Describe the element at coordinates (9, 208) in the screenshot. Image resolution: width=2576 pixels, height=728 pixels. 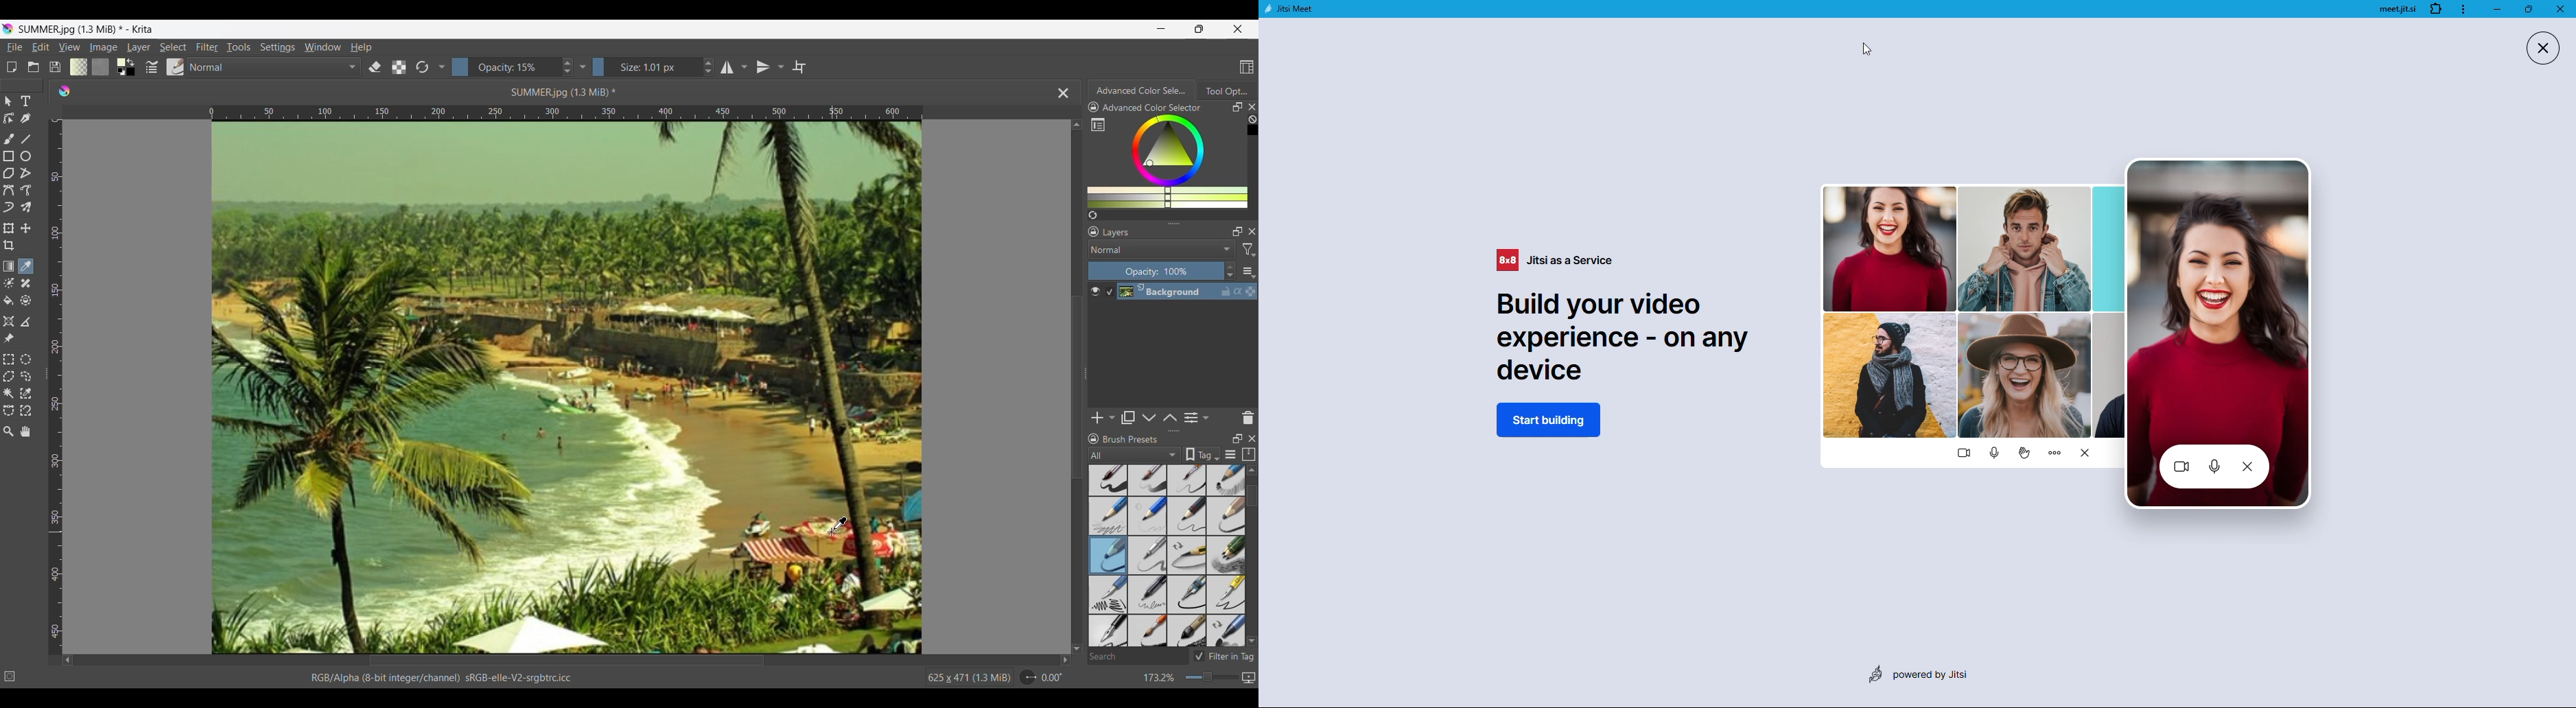
I see `Dynamic brush tool` at that location.